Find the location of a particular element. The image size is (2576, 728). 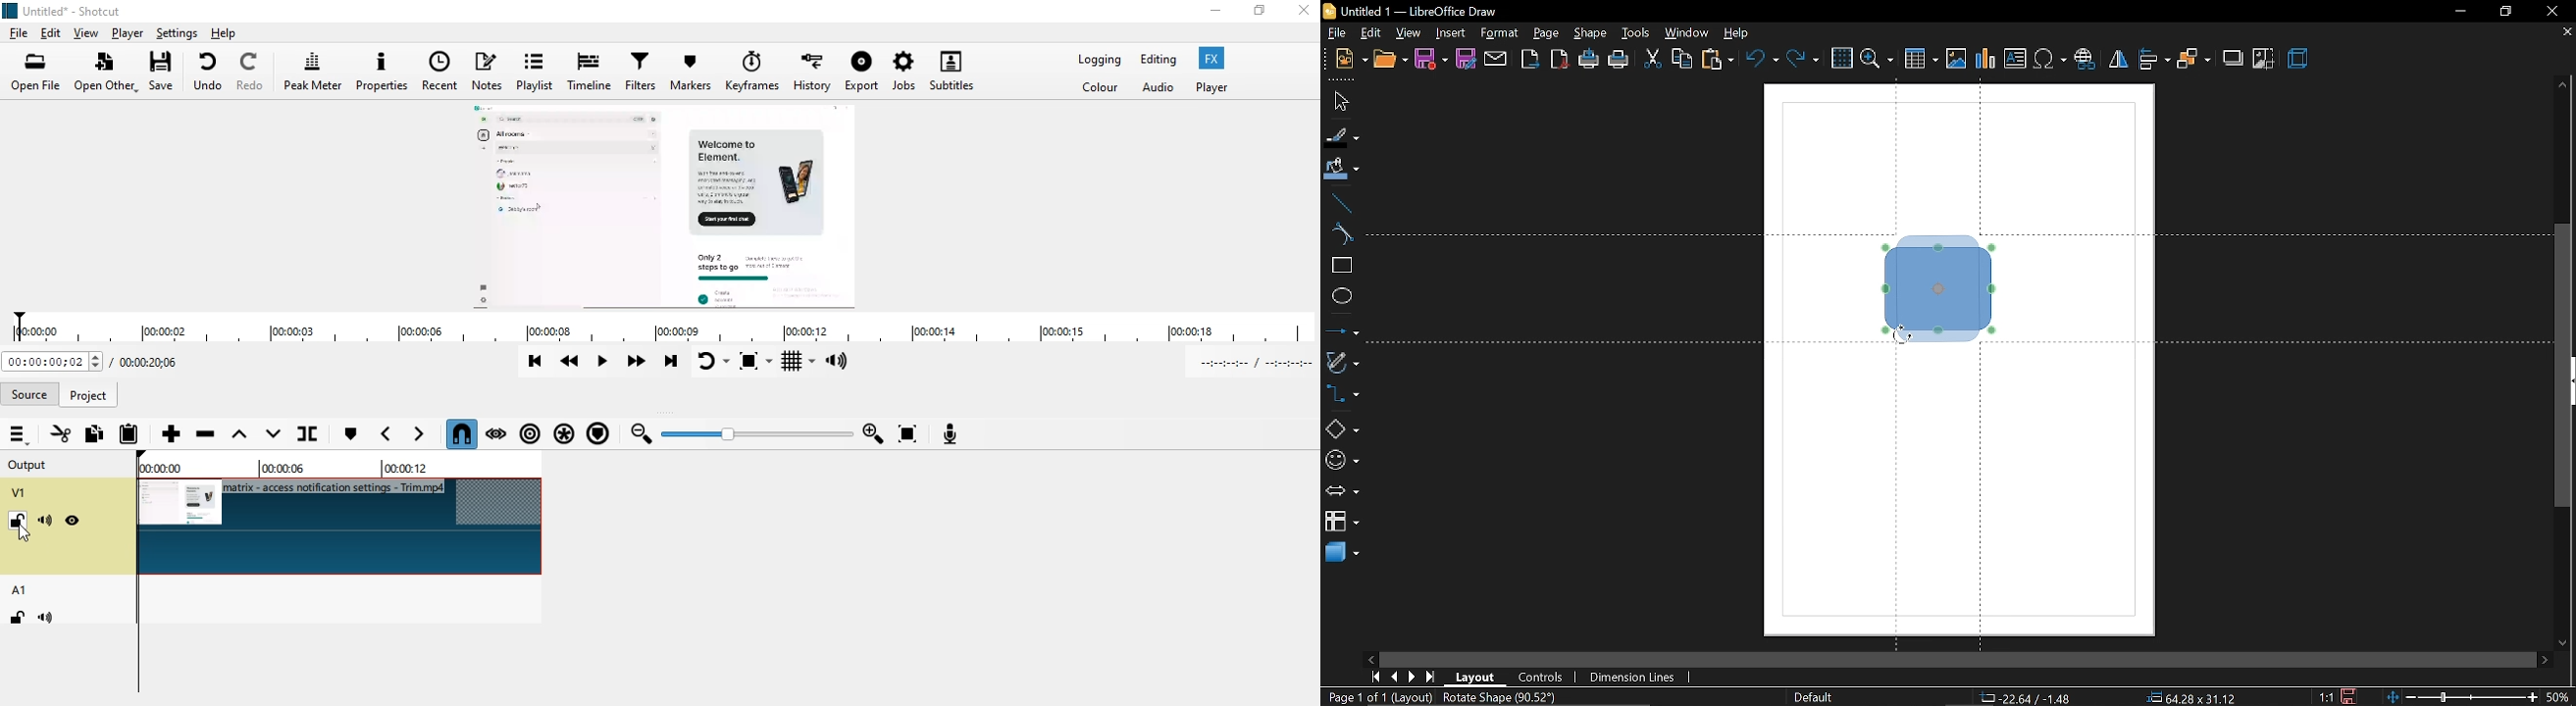

properties is located at coordinates (383, 70).